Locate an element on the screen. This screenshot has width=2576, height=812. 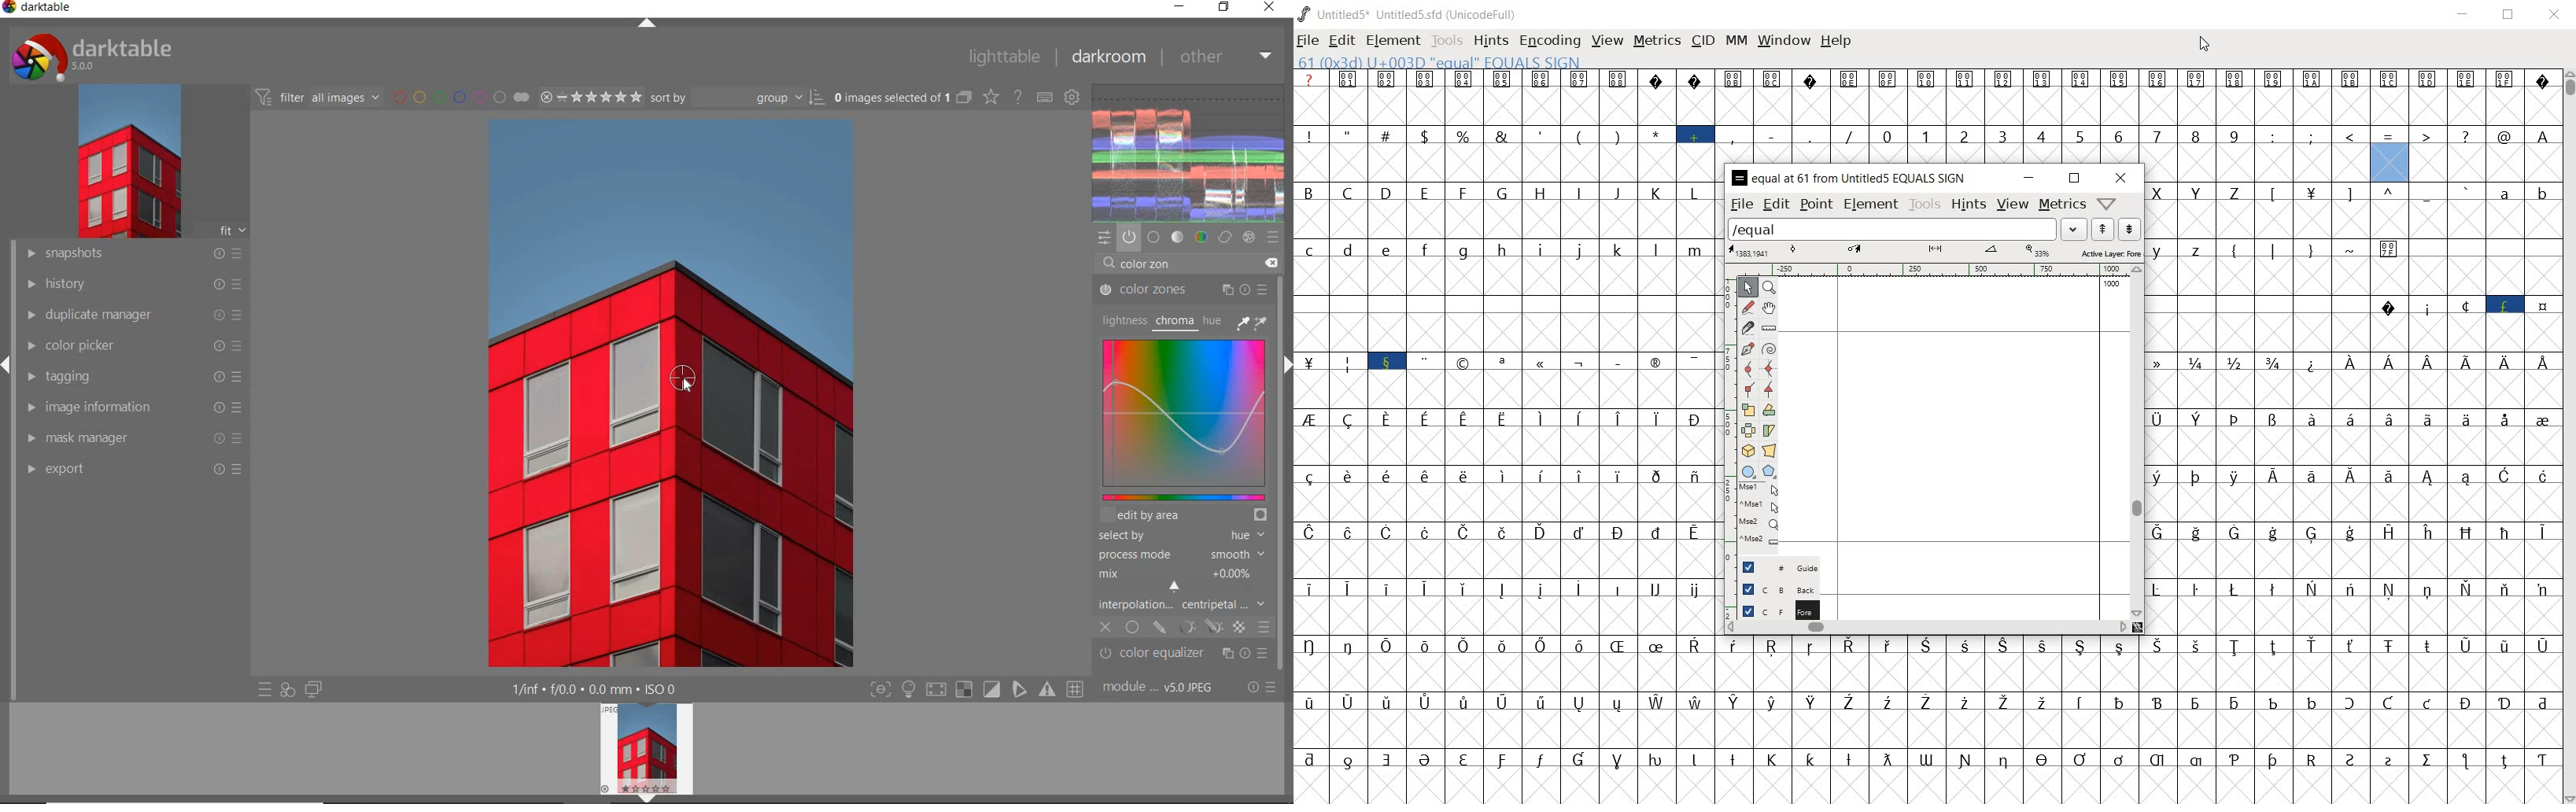
expand/collapse is located at coordinates (8, 363).